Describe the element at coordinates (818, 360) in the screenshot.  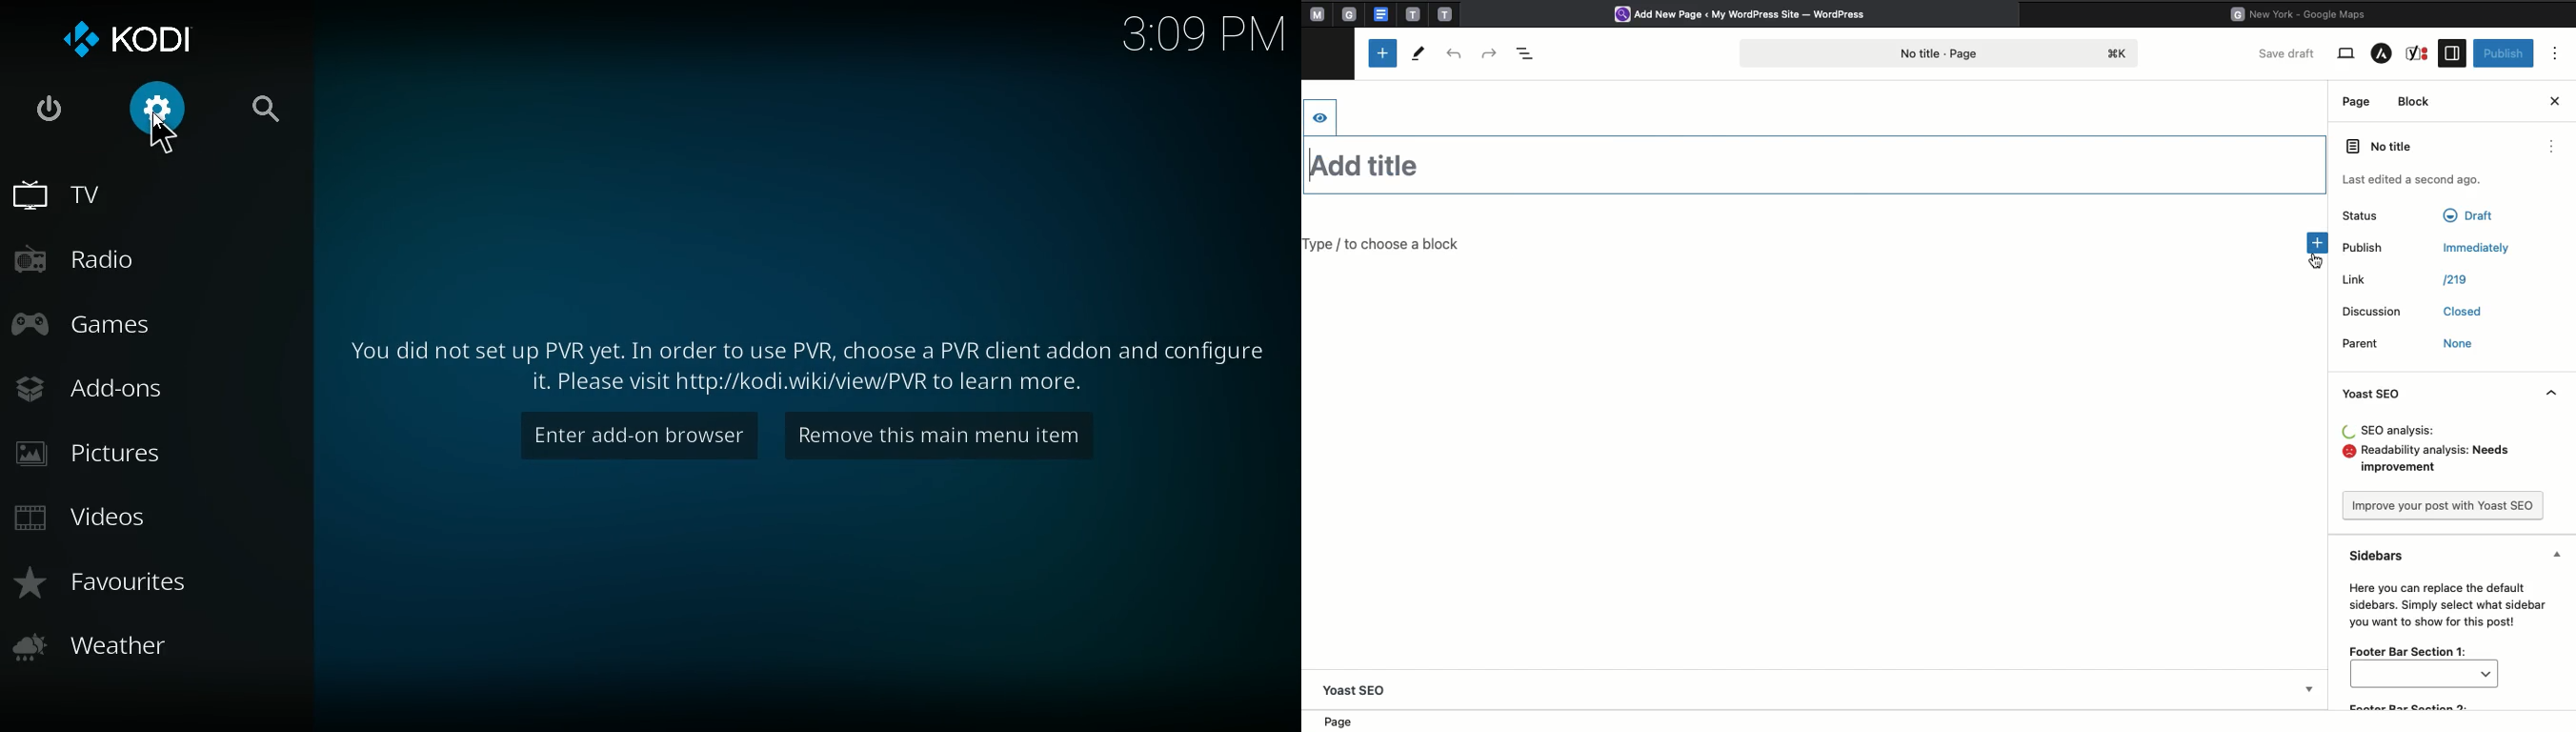
I see `message` at that location.